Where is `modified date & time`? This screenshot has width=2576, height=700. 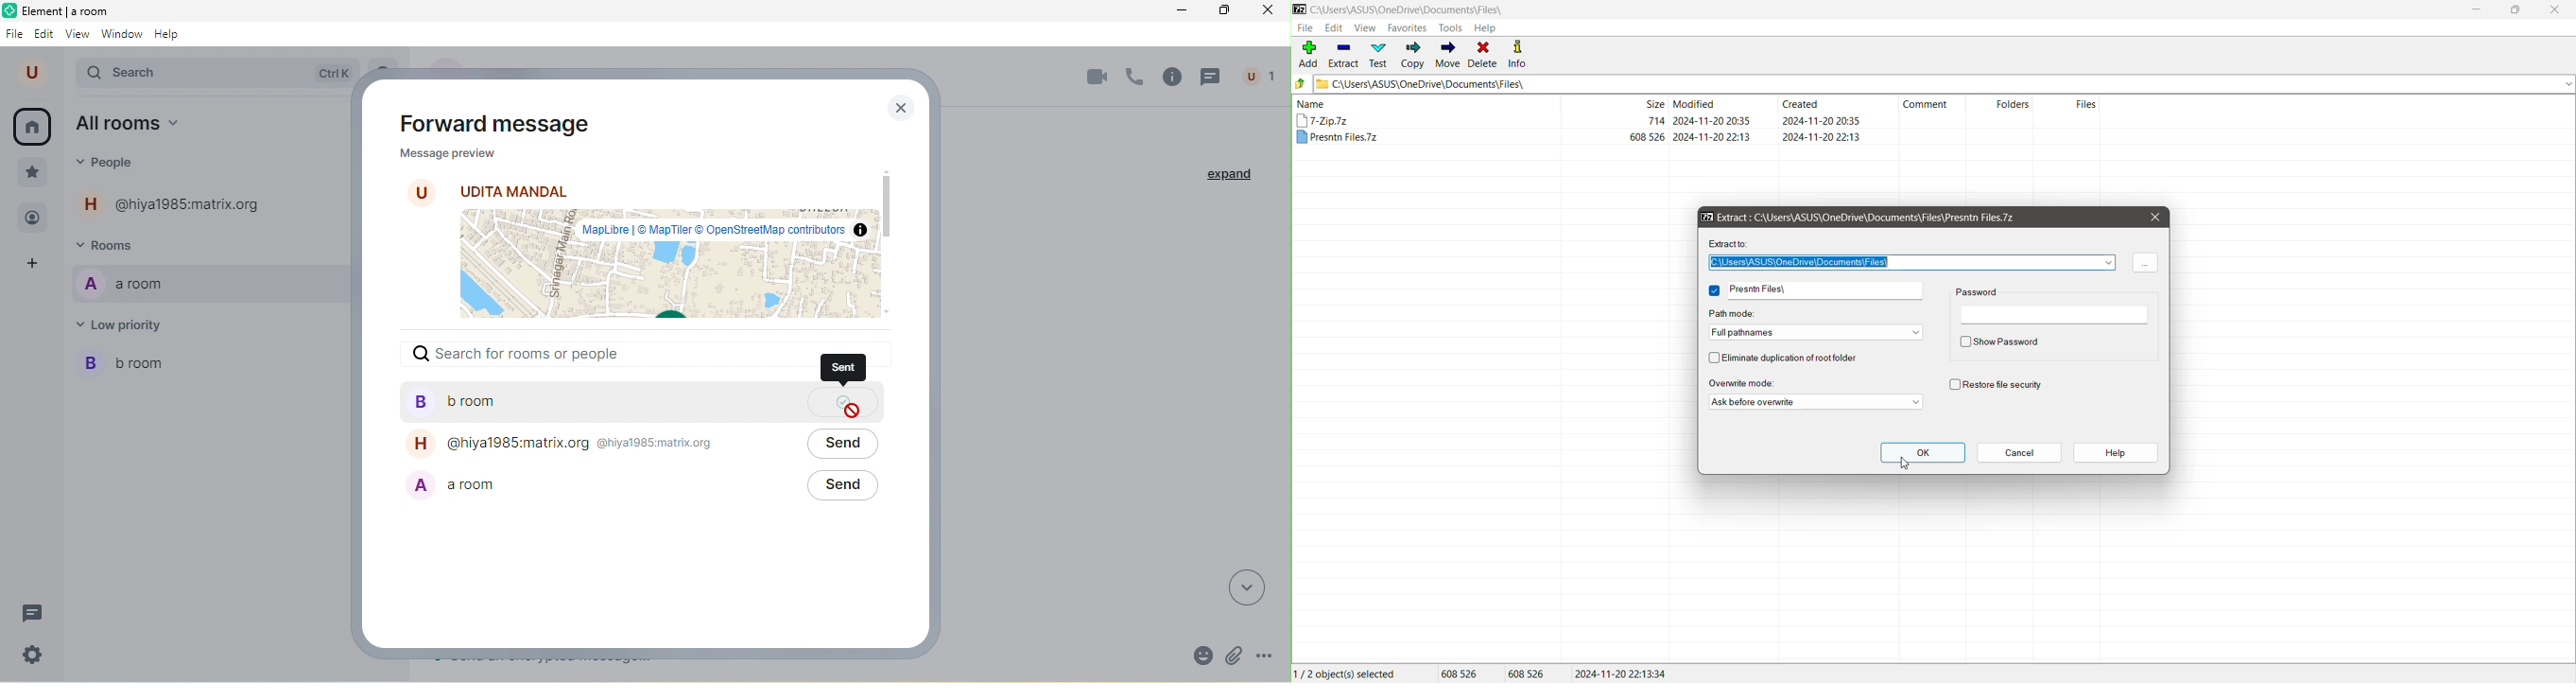
modified date & time is located at coordinates (1712, 121).